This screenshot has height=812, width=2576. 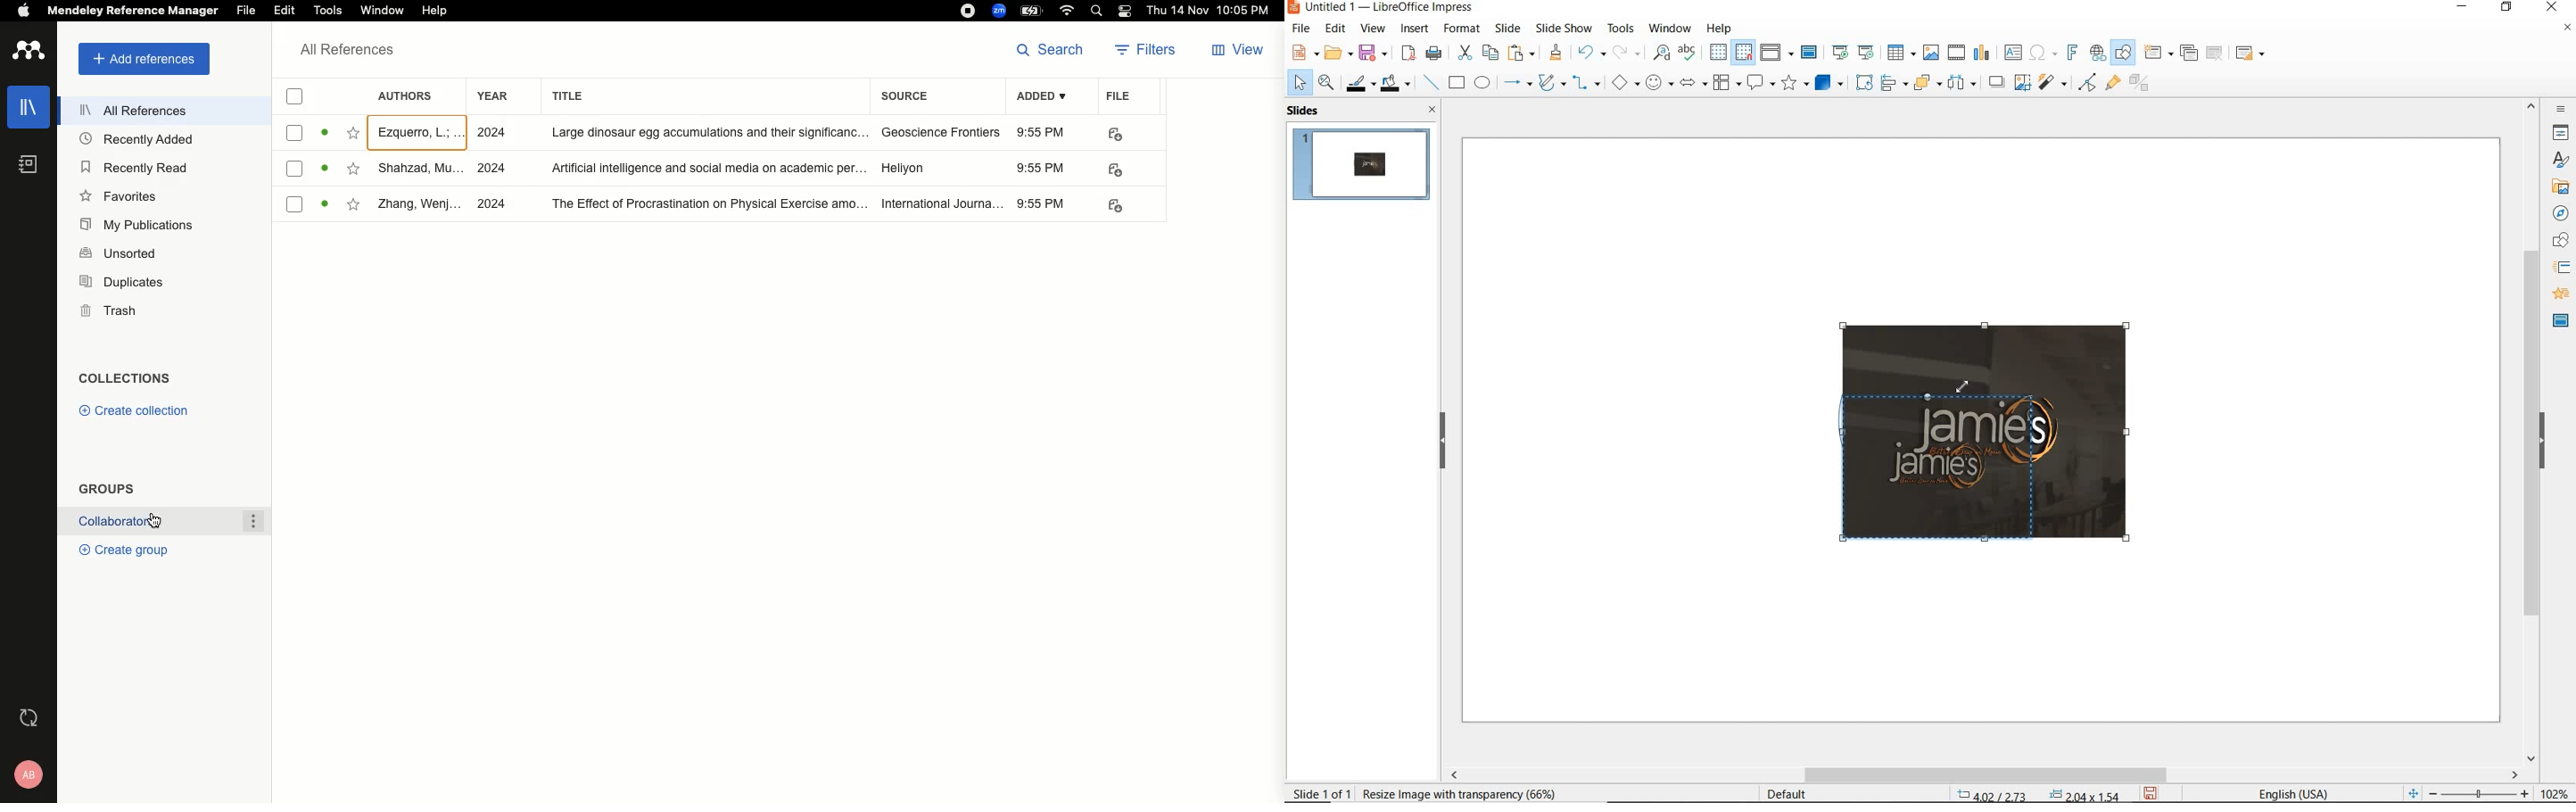 I want to click on pdf, so click(x=1117, y=170).